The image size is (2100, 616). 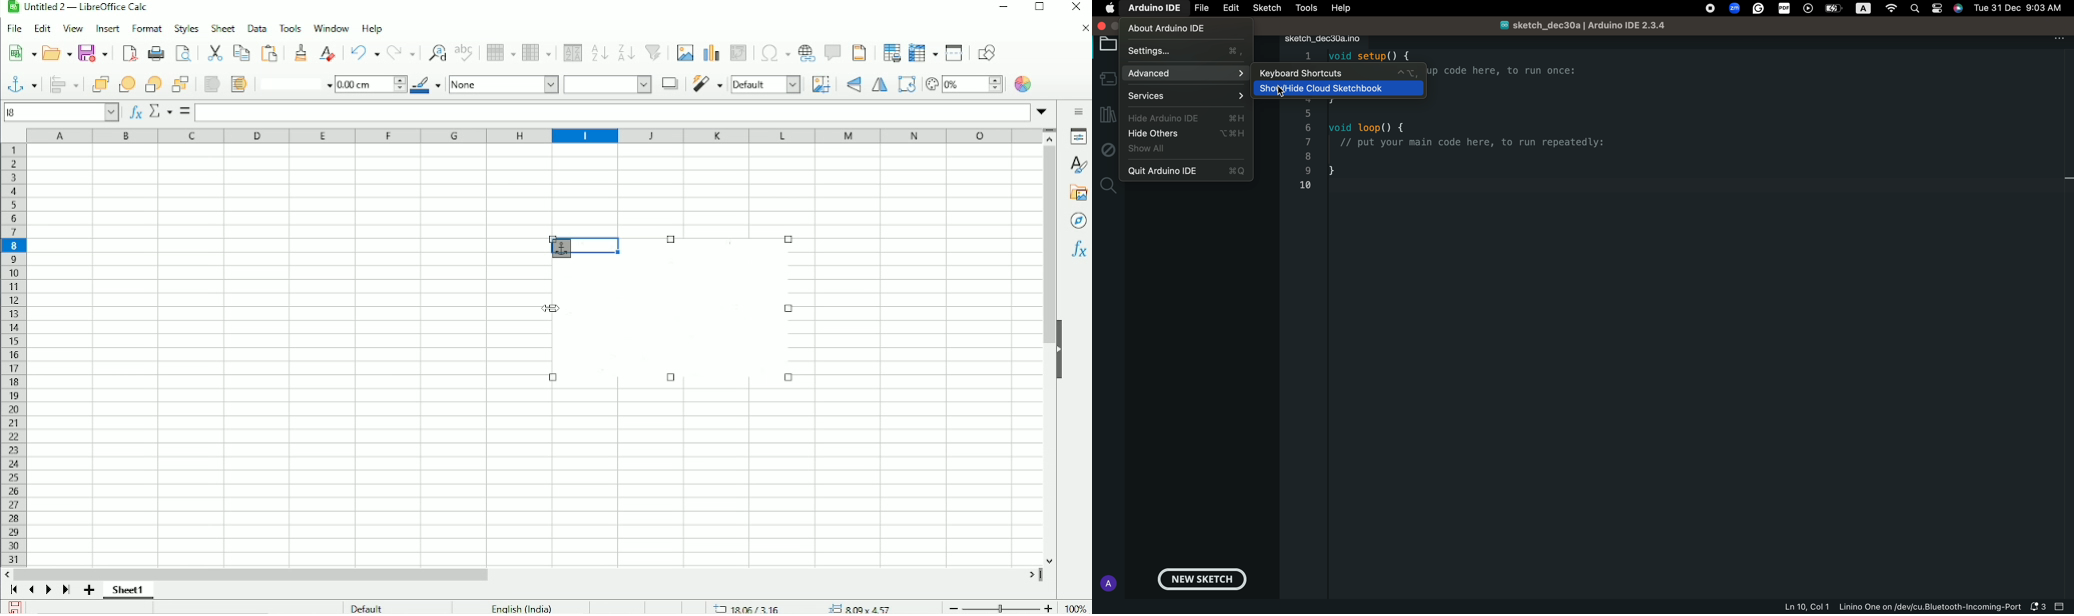 What do you see at coordinates (772, 53) in the screenshot?
I see `Insert special characters` at bounding box center [772, 53].